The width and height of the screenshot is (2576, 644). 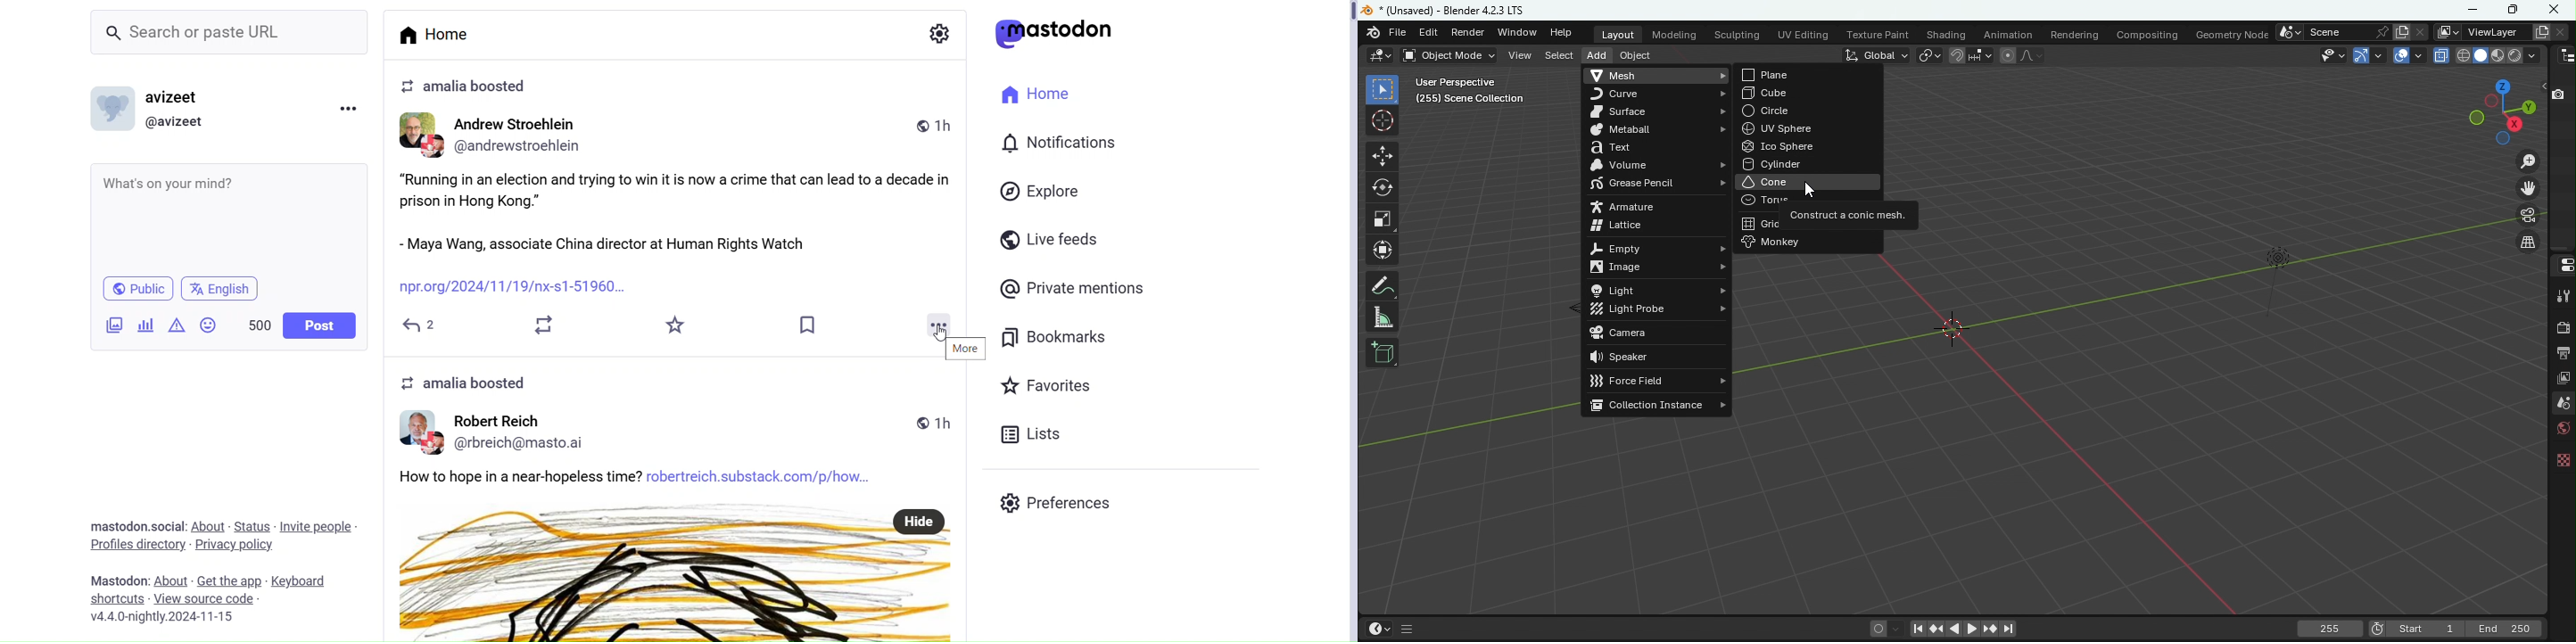 I want to click on user name, so click(x=521, y=126).